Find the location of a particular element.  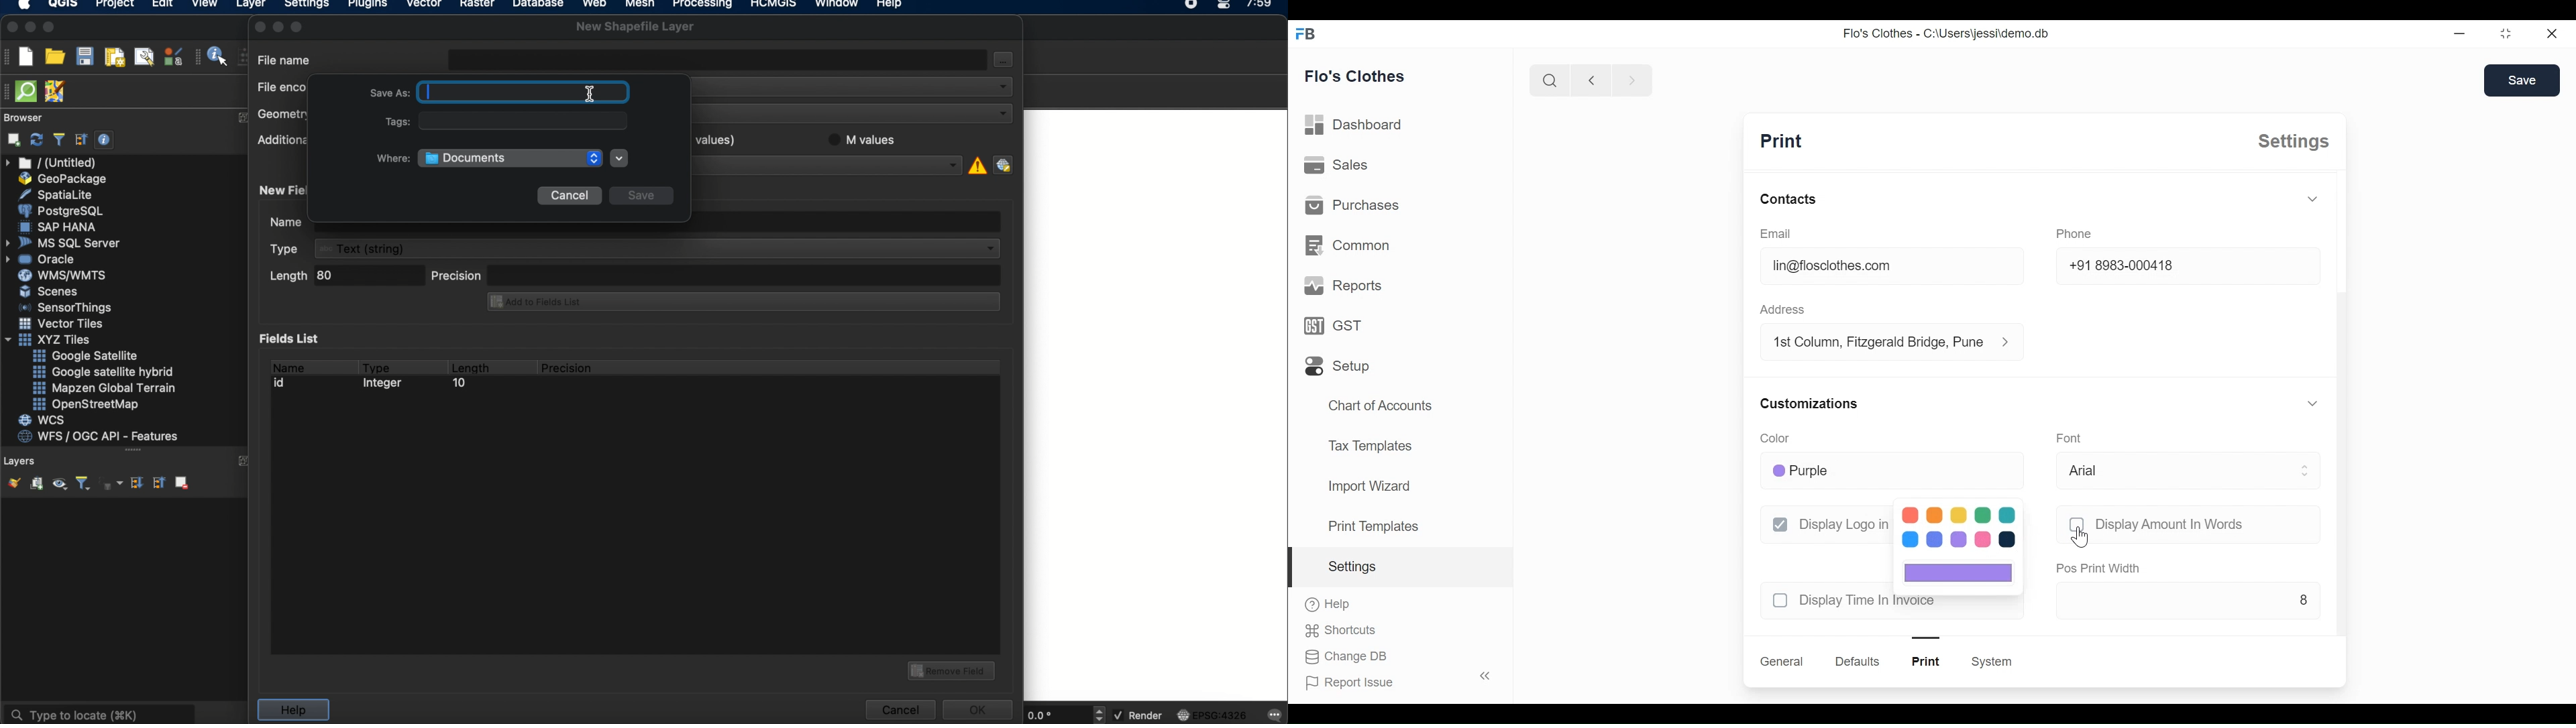

next is located at coordinates (1633, 80).